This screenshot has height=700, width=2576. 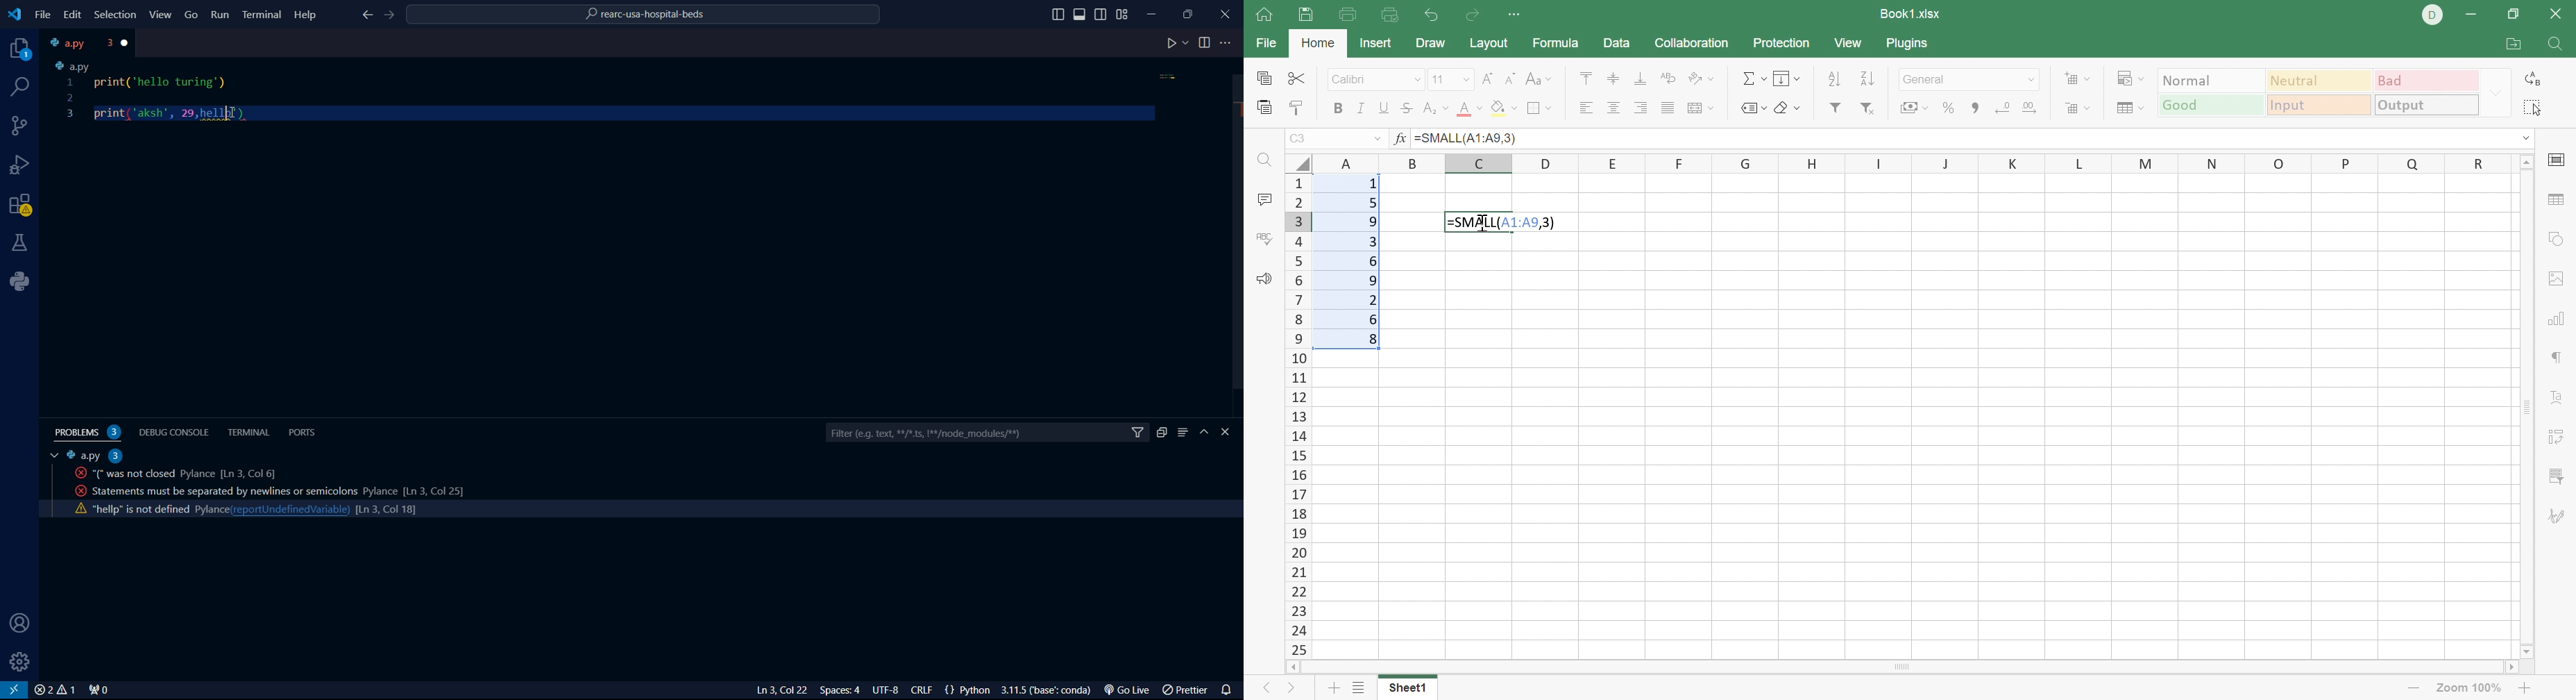 What do you see at coordinates (128, 43) in the screenshot?
I see `close` at bounding box center [128, 43].